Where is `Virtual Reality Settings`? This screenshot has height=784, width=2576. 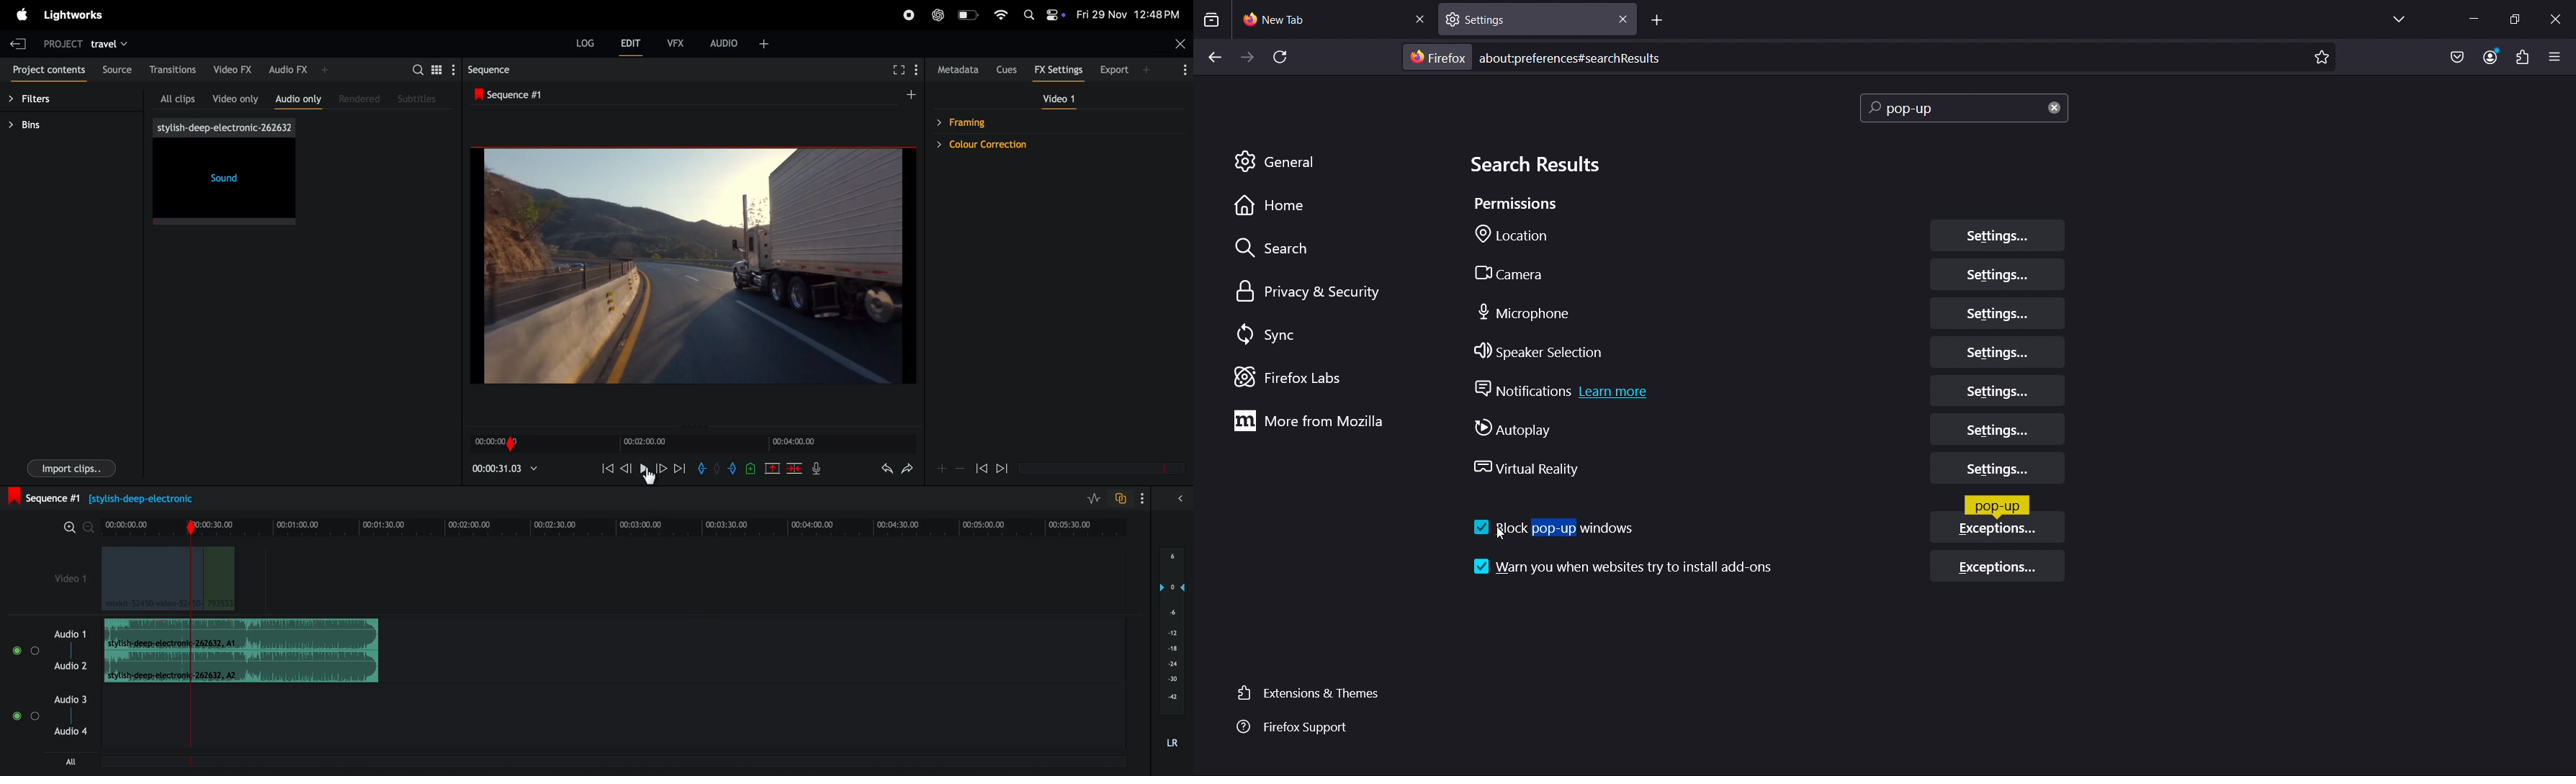
Virtual Reality Settings is located at coordinates (1997, 471).